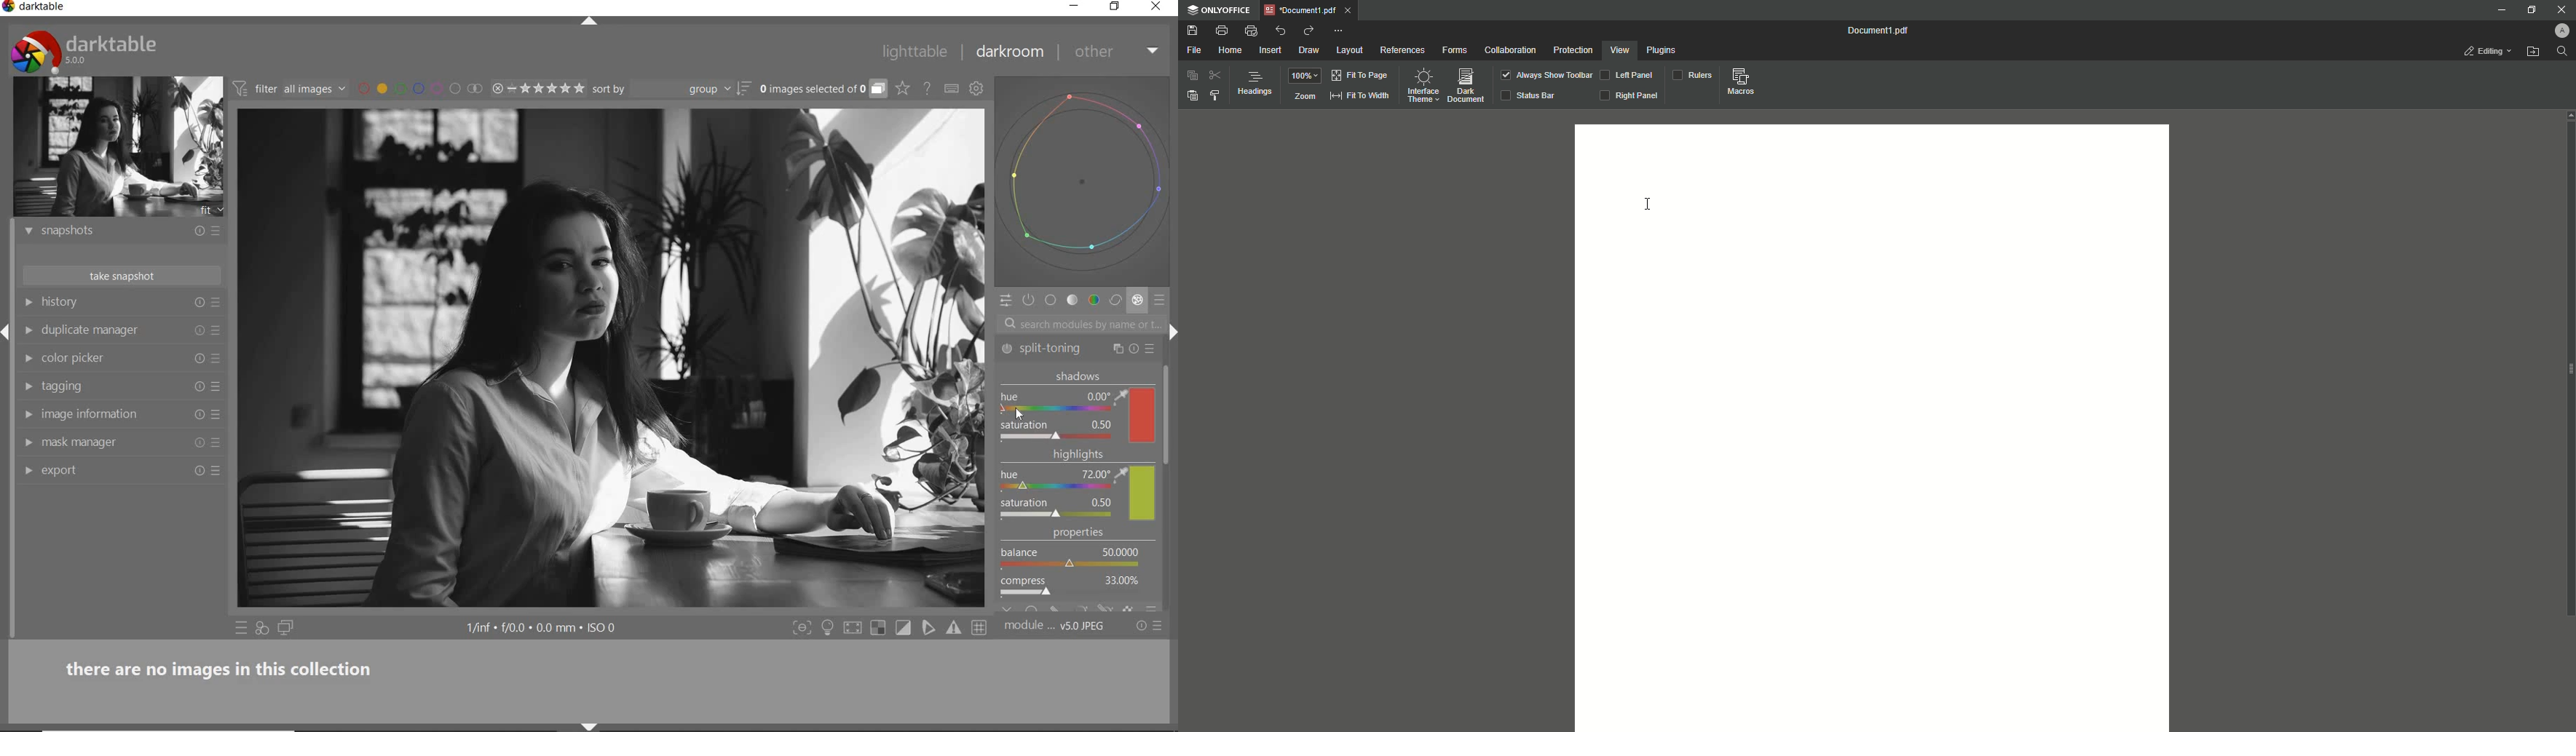 The height and width of the screenshot is (756, 2576). I want to click on reset or preset & preferences, so click(1151, 626).